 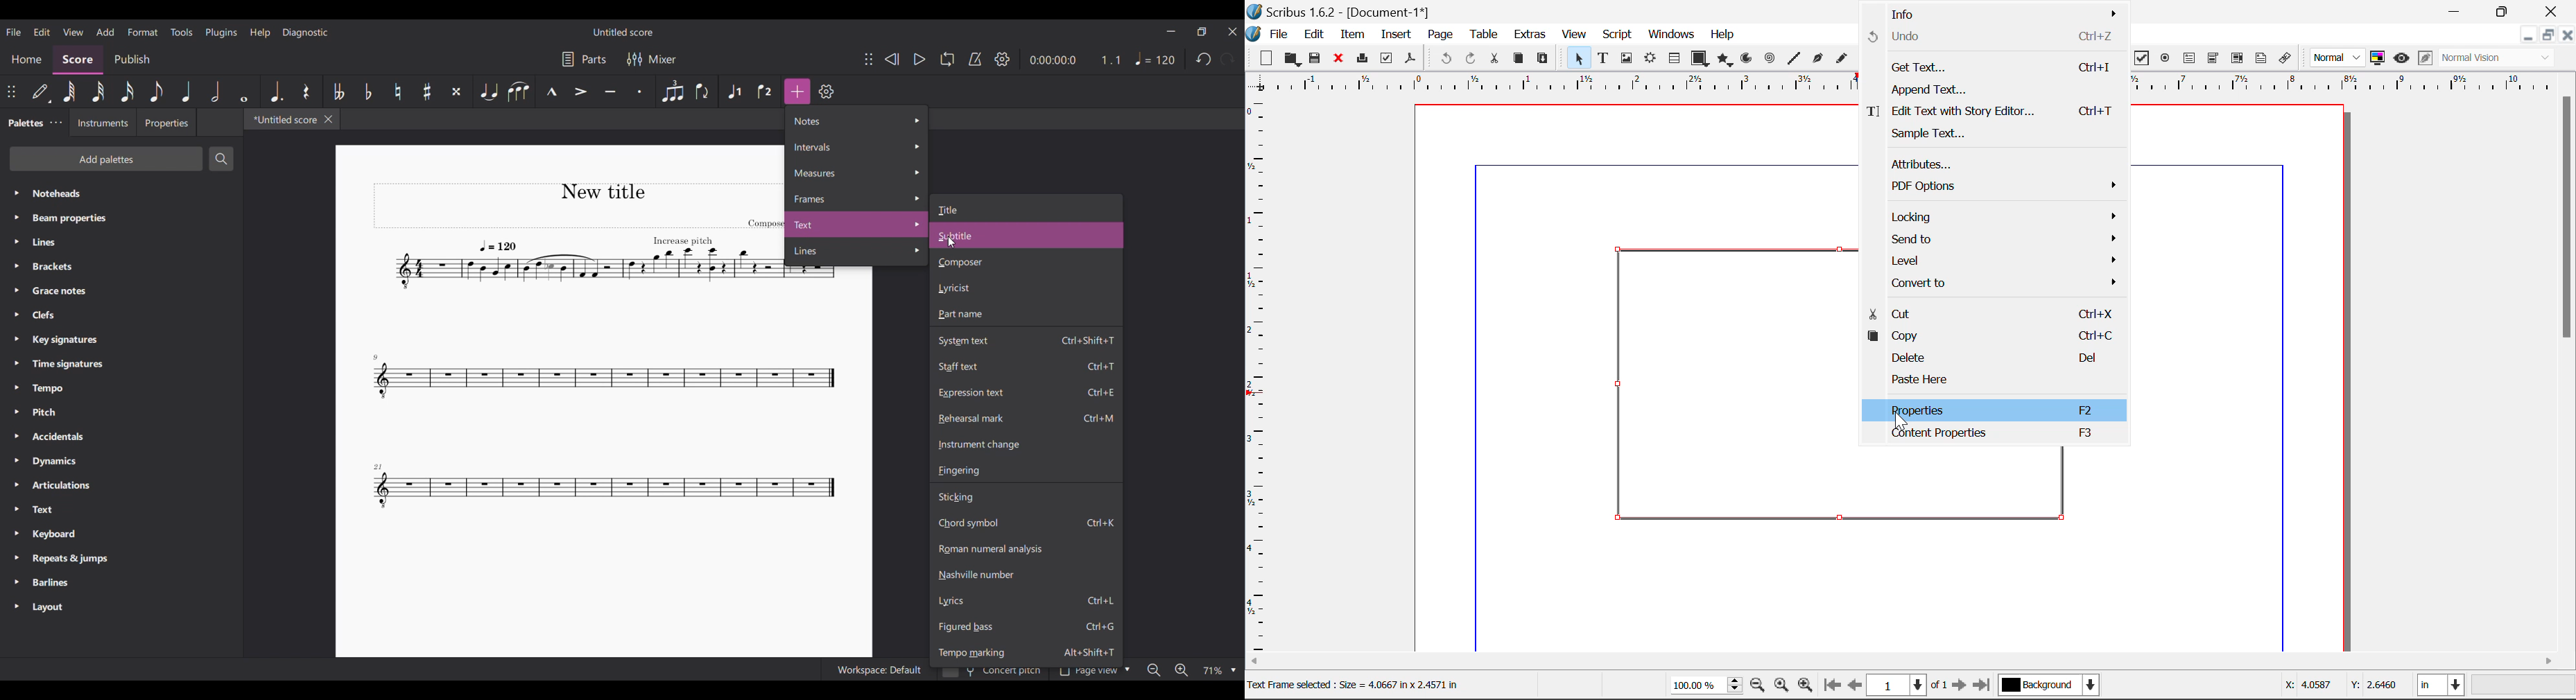 I want to click on Accent, so click(x=581, y=91).